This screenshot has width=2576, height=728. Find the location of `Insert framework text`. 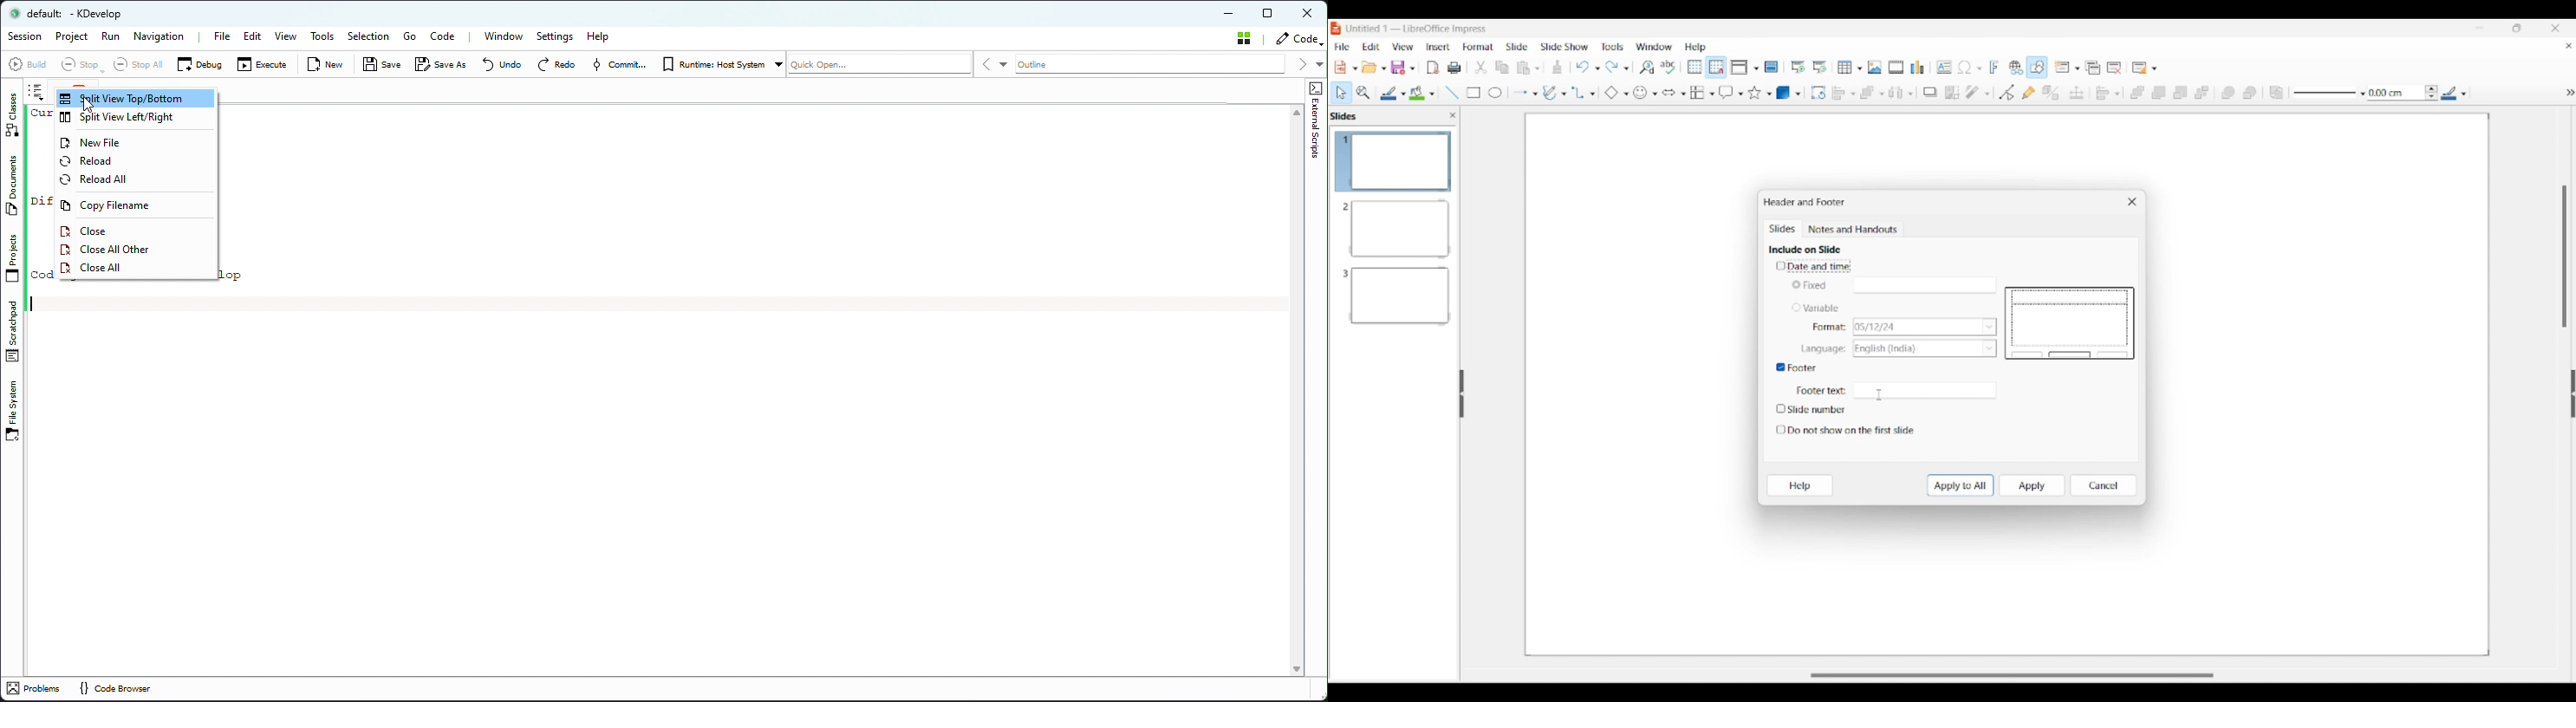

Insert framework text is located at coordinates (1994, 67).